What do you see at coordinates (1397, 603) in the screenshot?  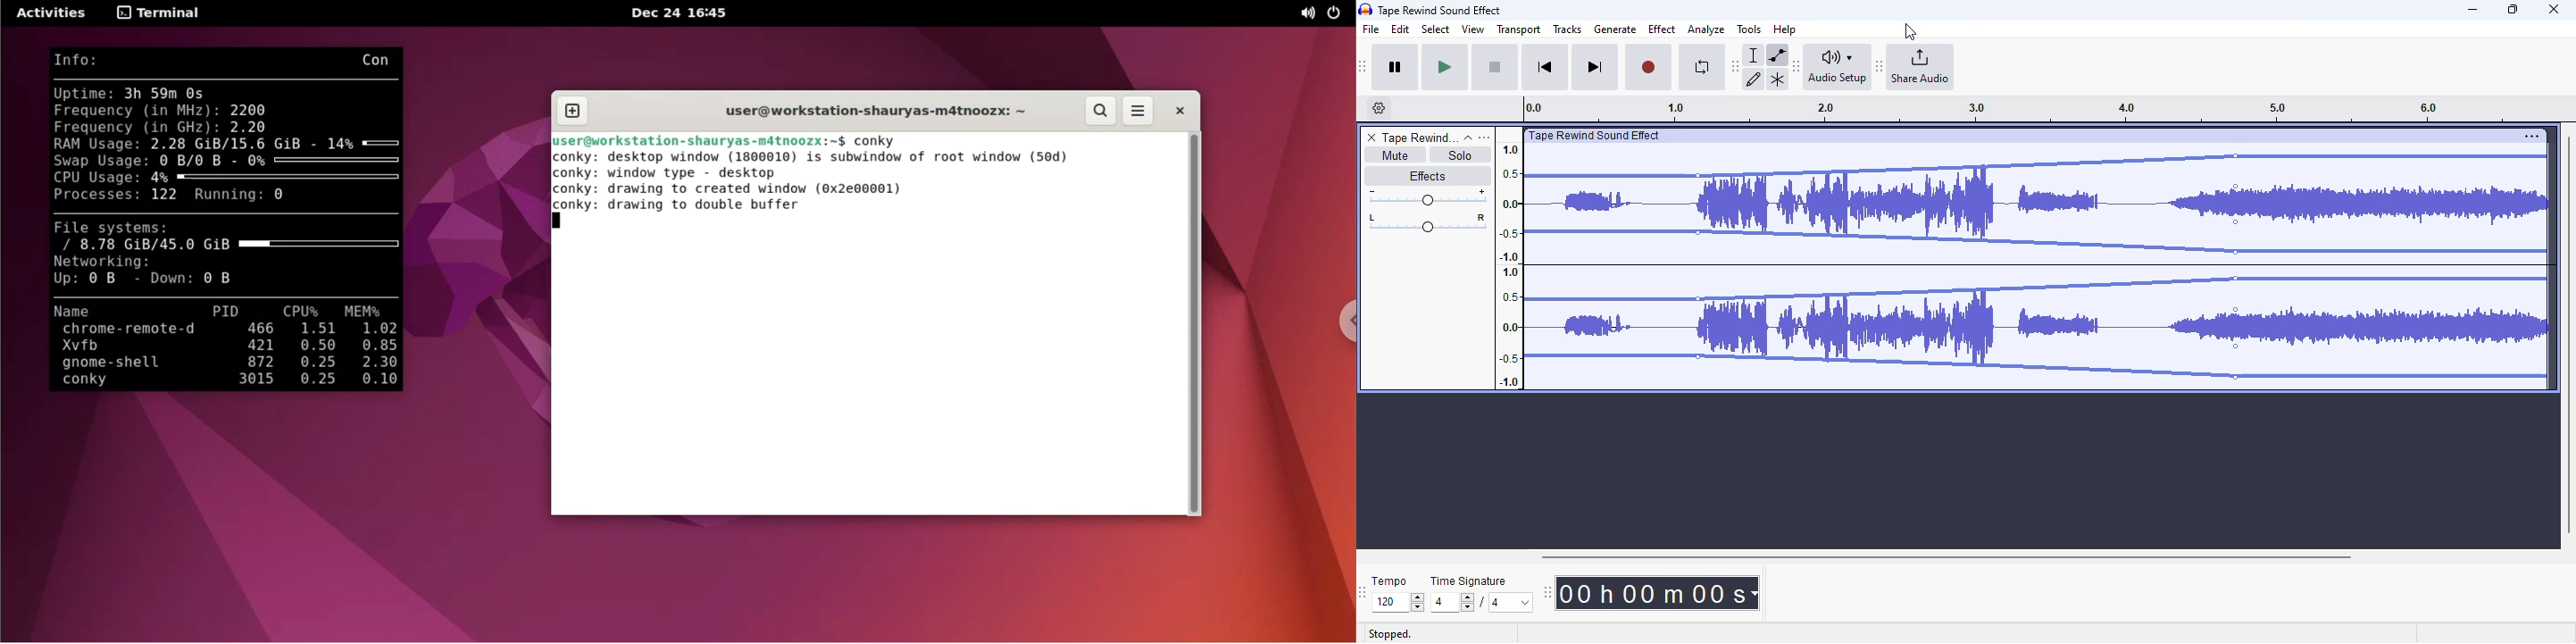 I see `Input for tempo` at bounding box center [1397, 603].